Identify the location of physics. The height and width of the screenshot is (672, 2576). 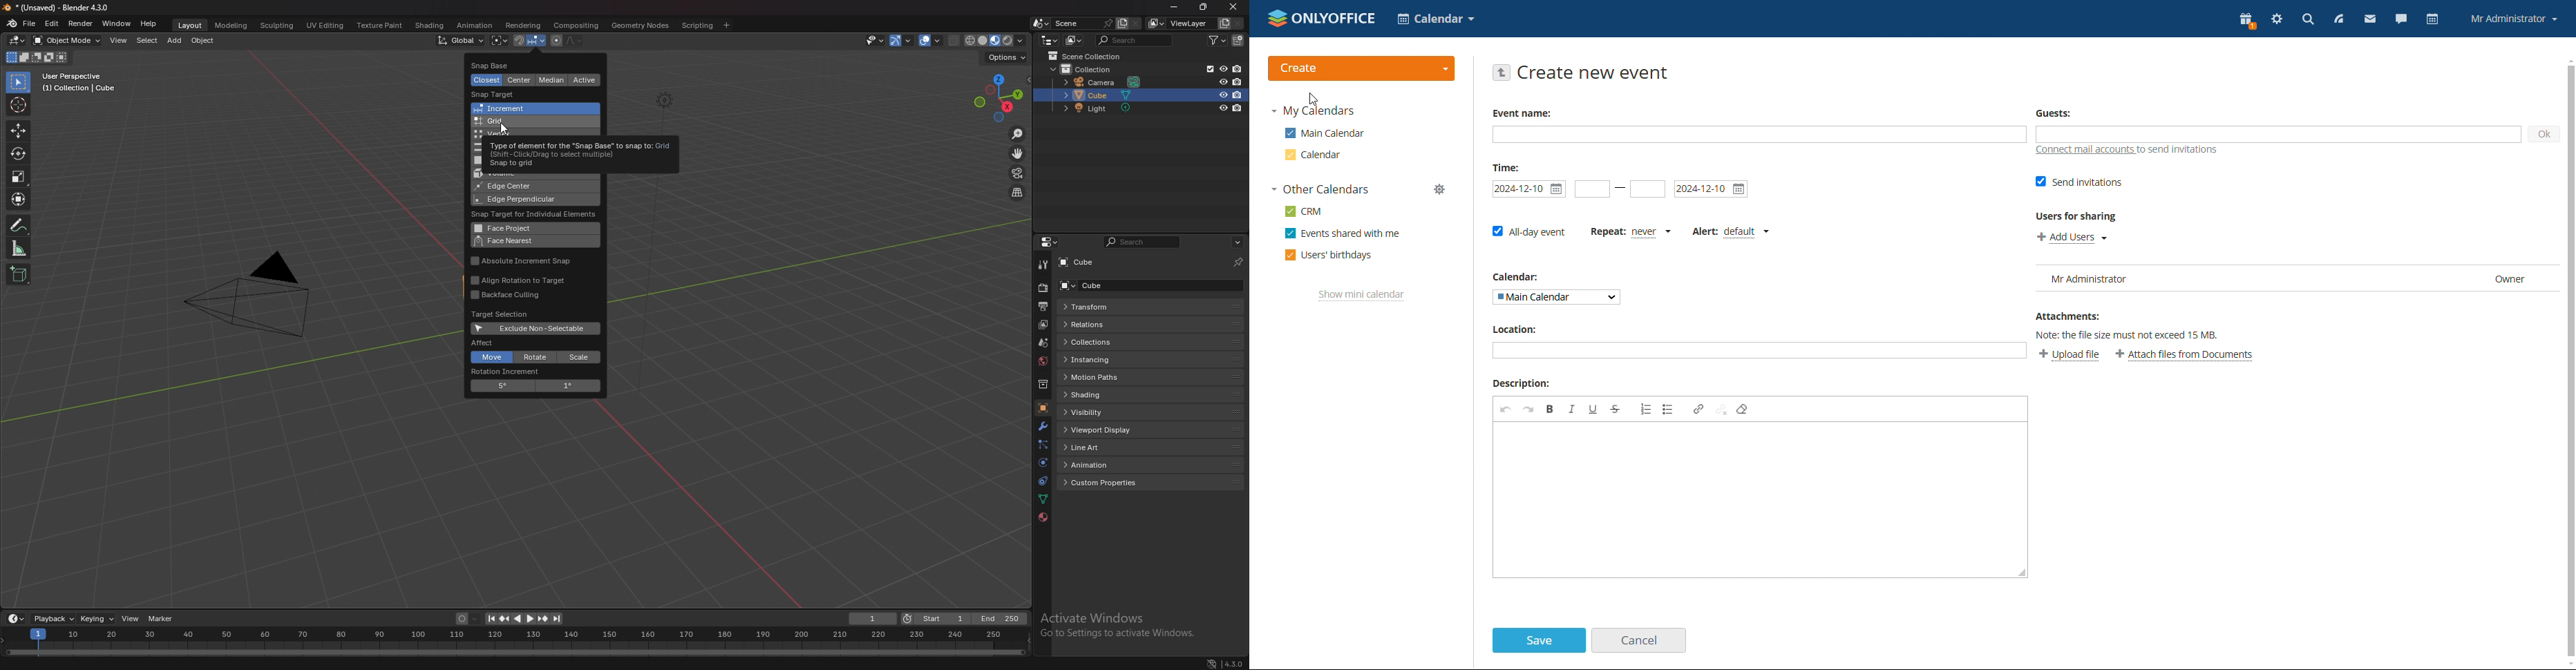
(1042, 462).